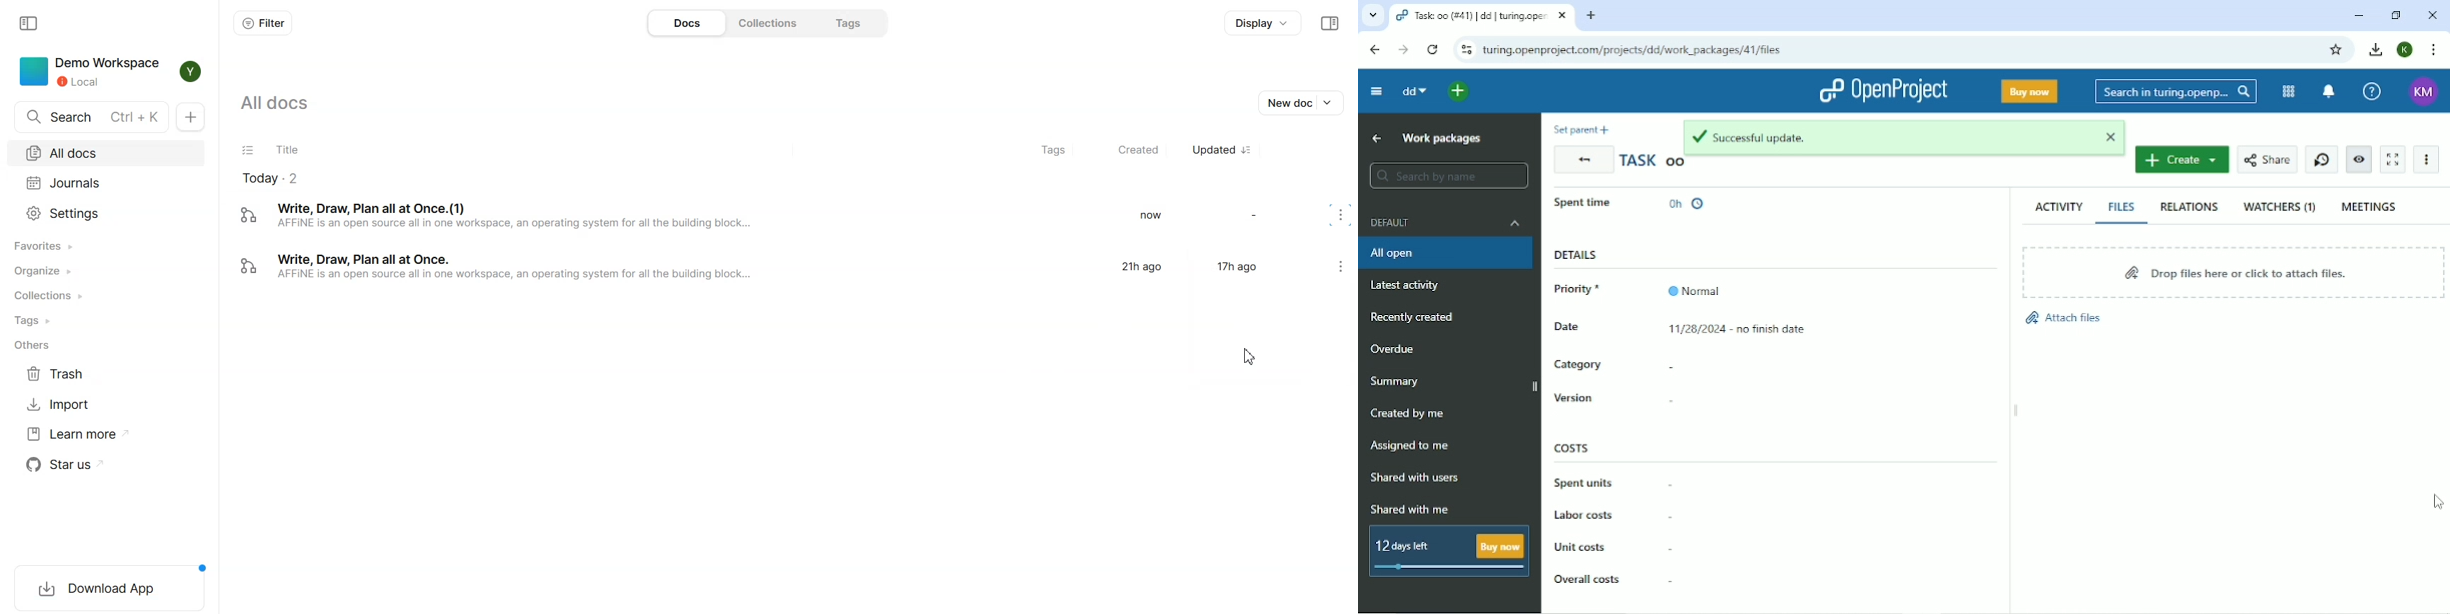 The height and width of the screenshot is (616, 2464). Describe the element at coordinates (1415, 479) in the screenshot. I see `Shared with users` at that location.